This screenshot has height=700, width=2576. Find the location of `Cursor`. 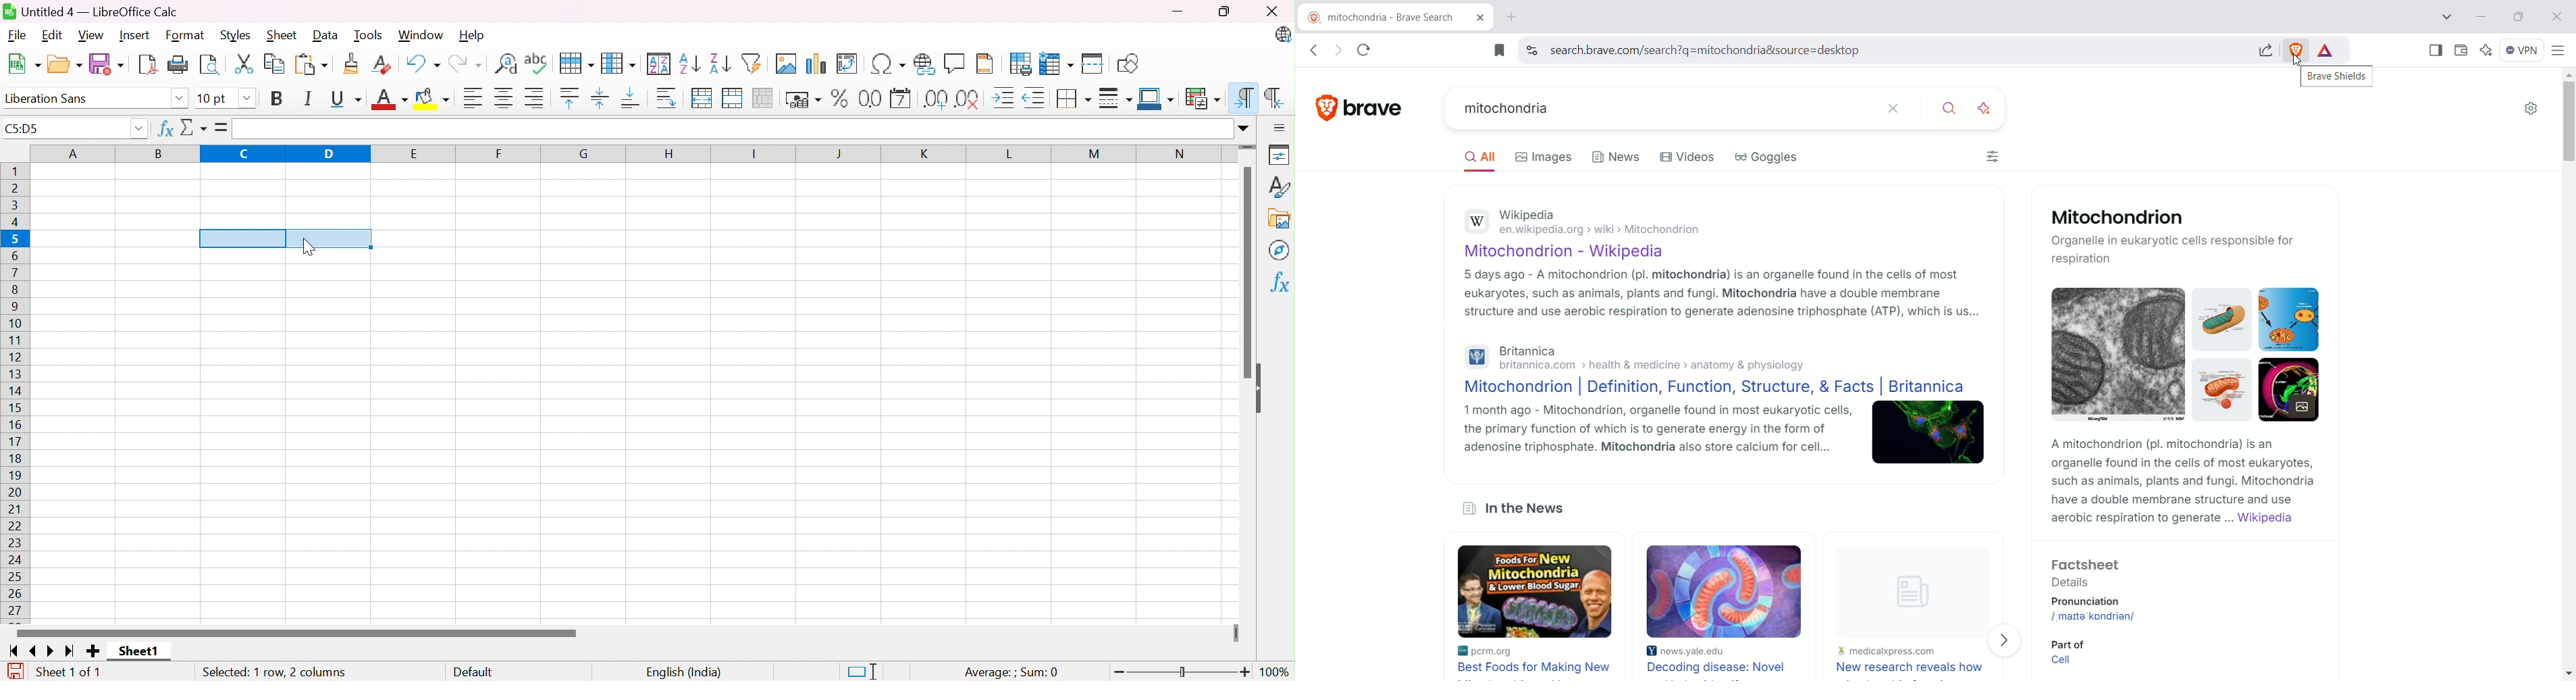

Cursor is located at coordinates (307, 247).